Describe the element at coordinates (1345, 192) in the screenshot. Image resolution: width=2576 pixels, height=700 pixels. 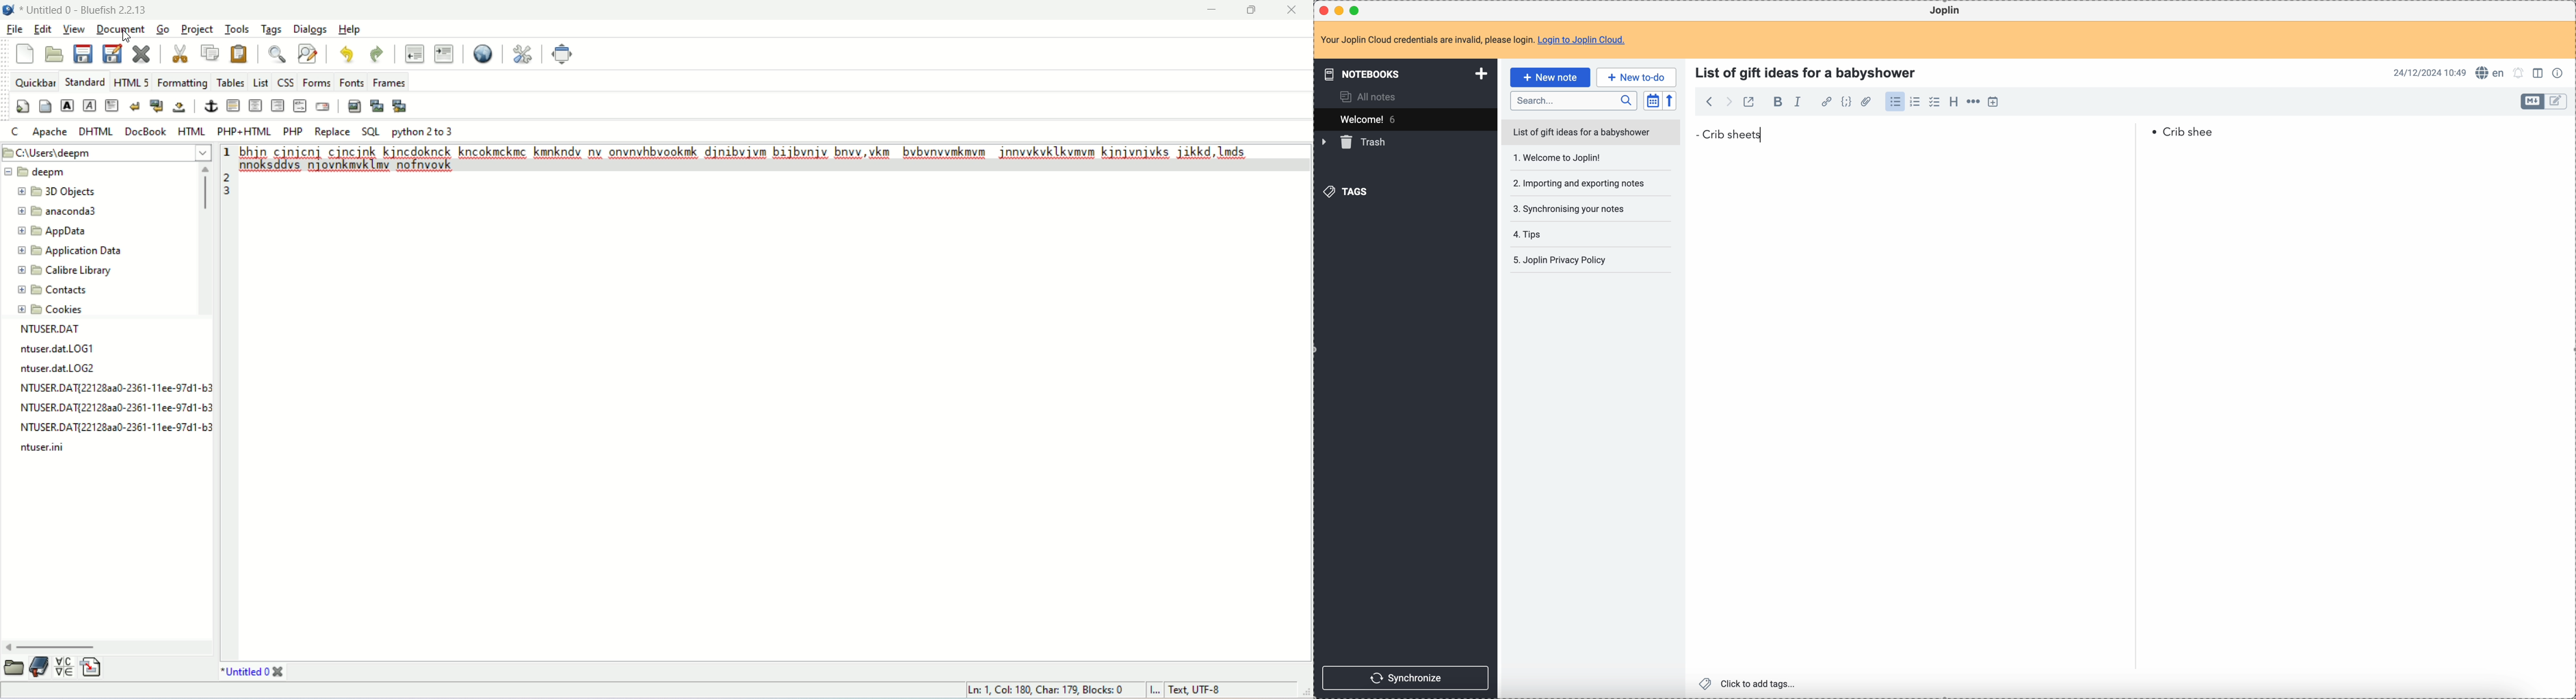
I see `tags` at that location.